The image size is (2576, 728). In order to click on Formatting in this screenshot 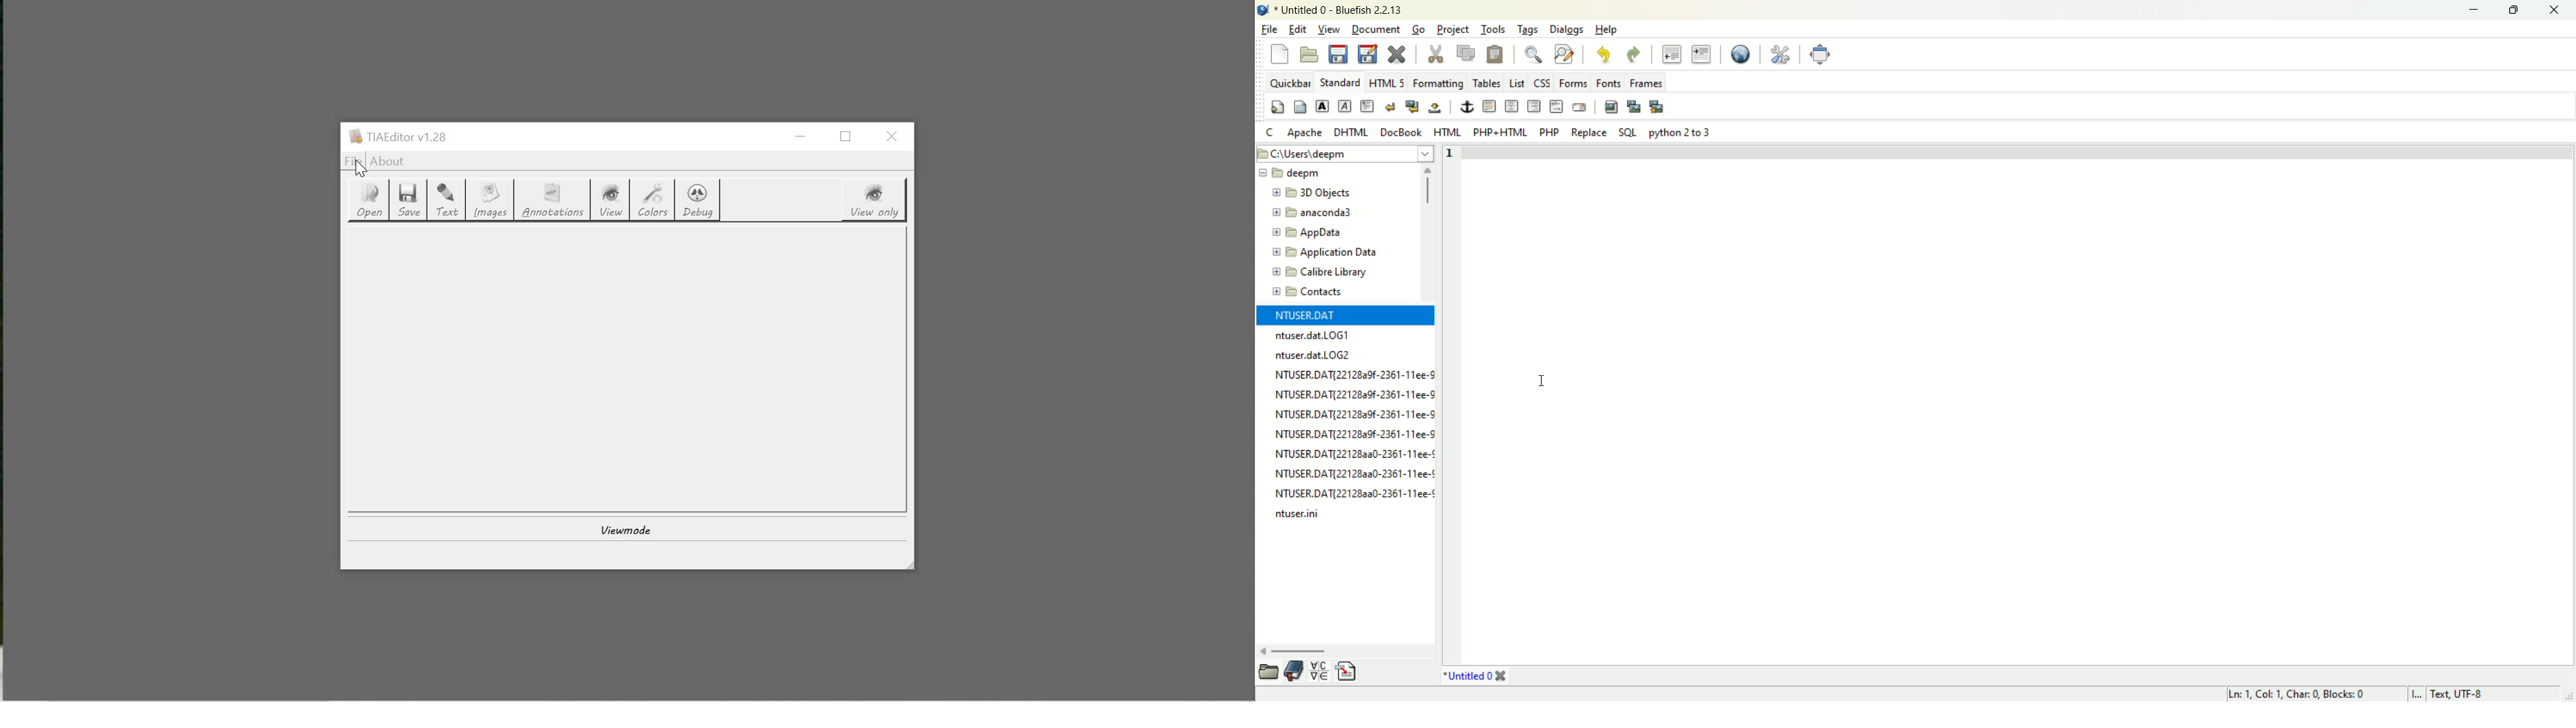, I will do `click(1440, 83)`.